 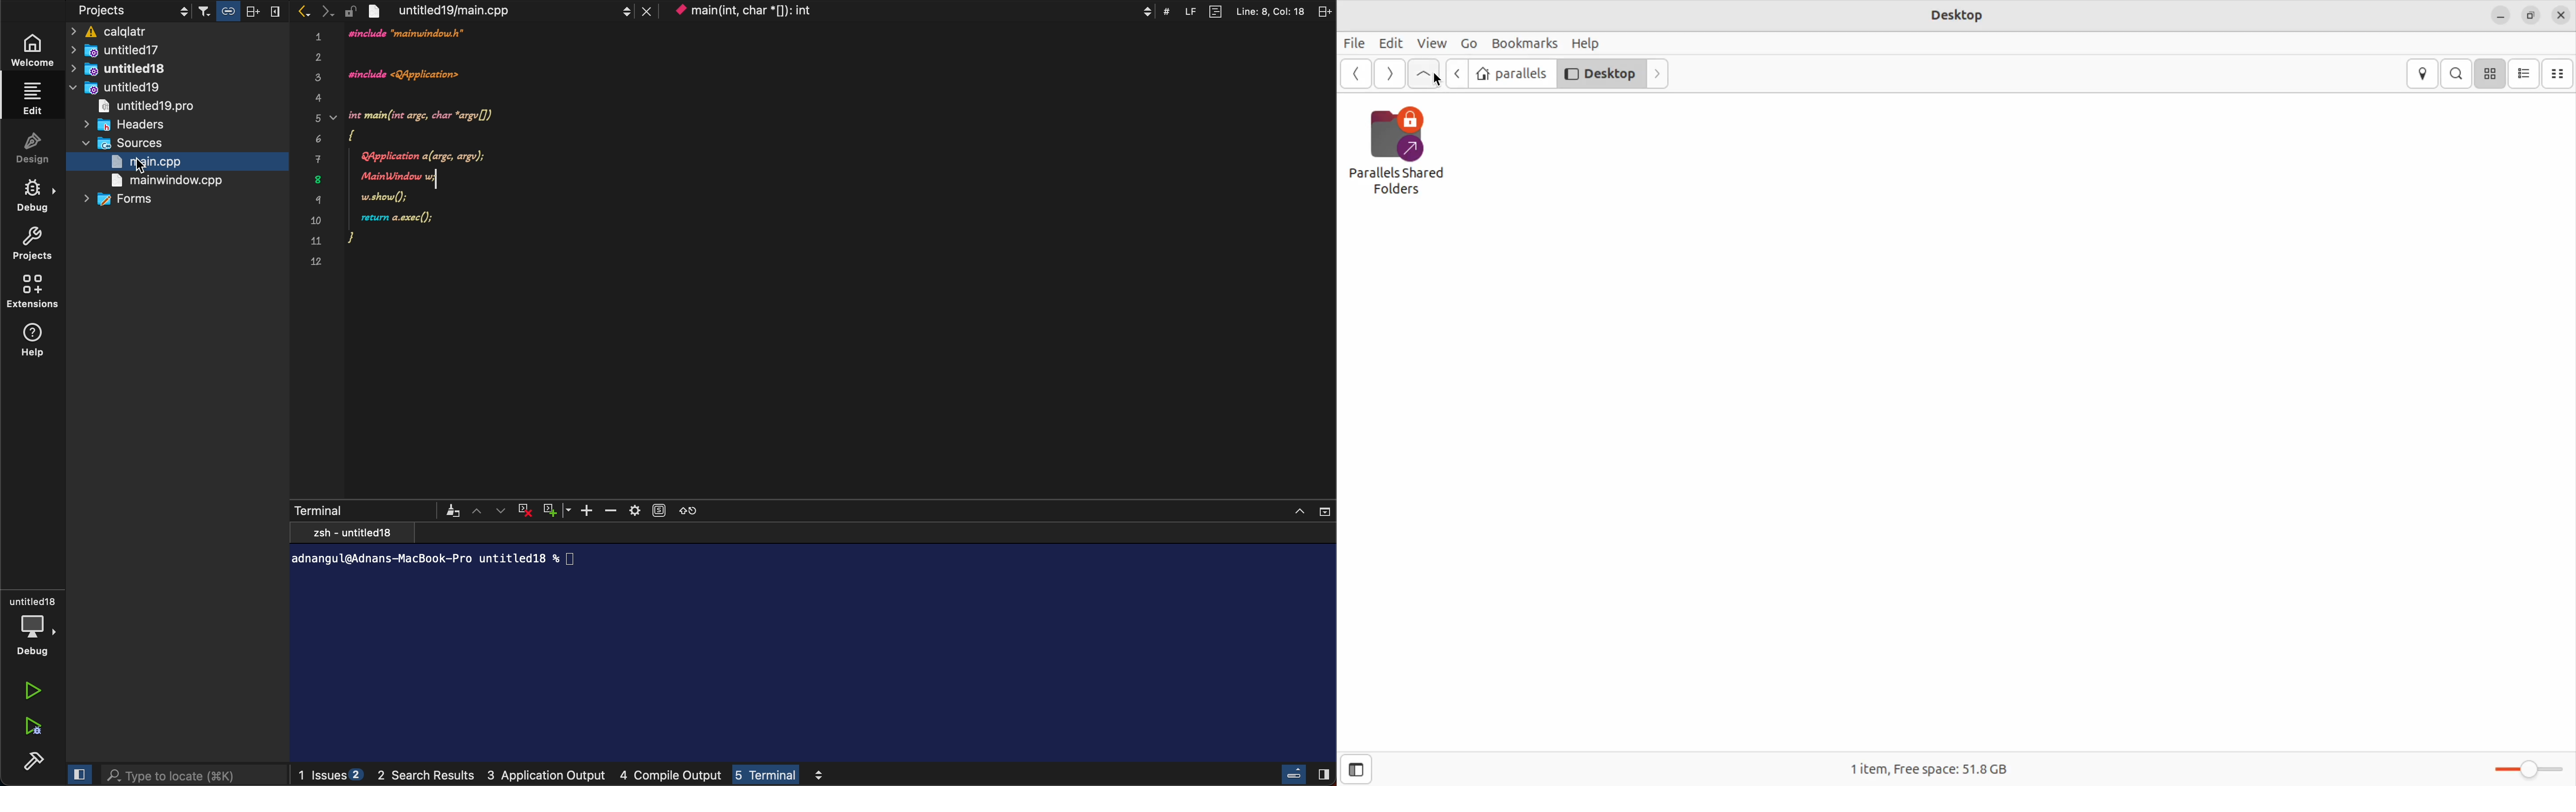 What do you see at coordinates (452, 509) in the screenshot?
I see `Brush` at bounding box center [452, 509].